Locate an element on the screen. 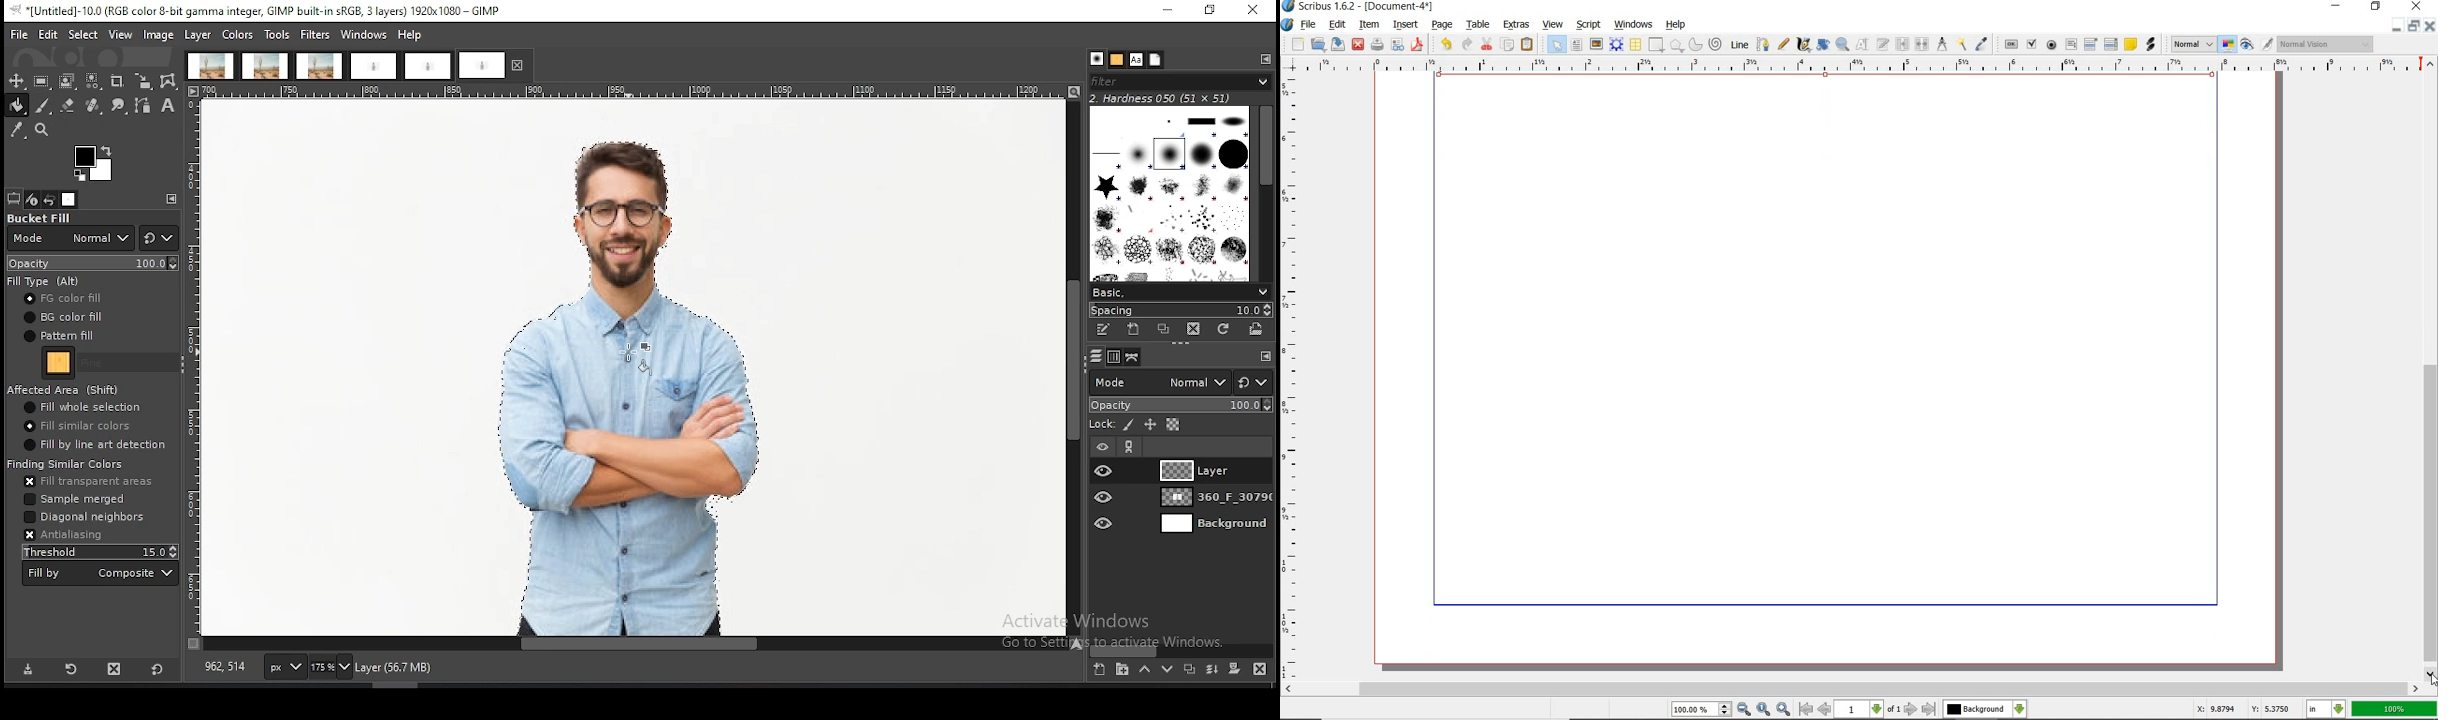 The image size is (2464, 728). affected area (shift) is located at coordinates (66, 389).